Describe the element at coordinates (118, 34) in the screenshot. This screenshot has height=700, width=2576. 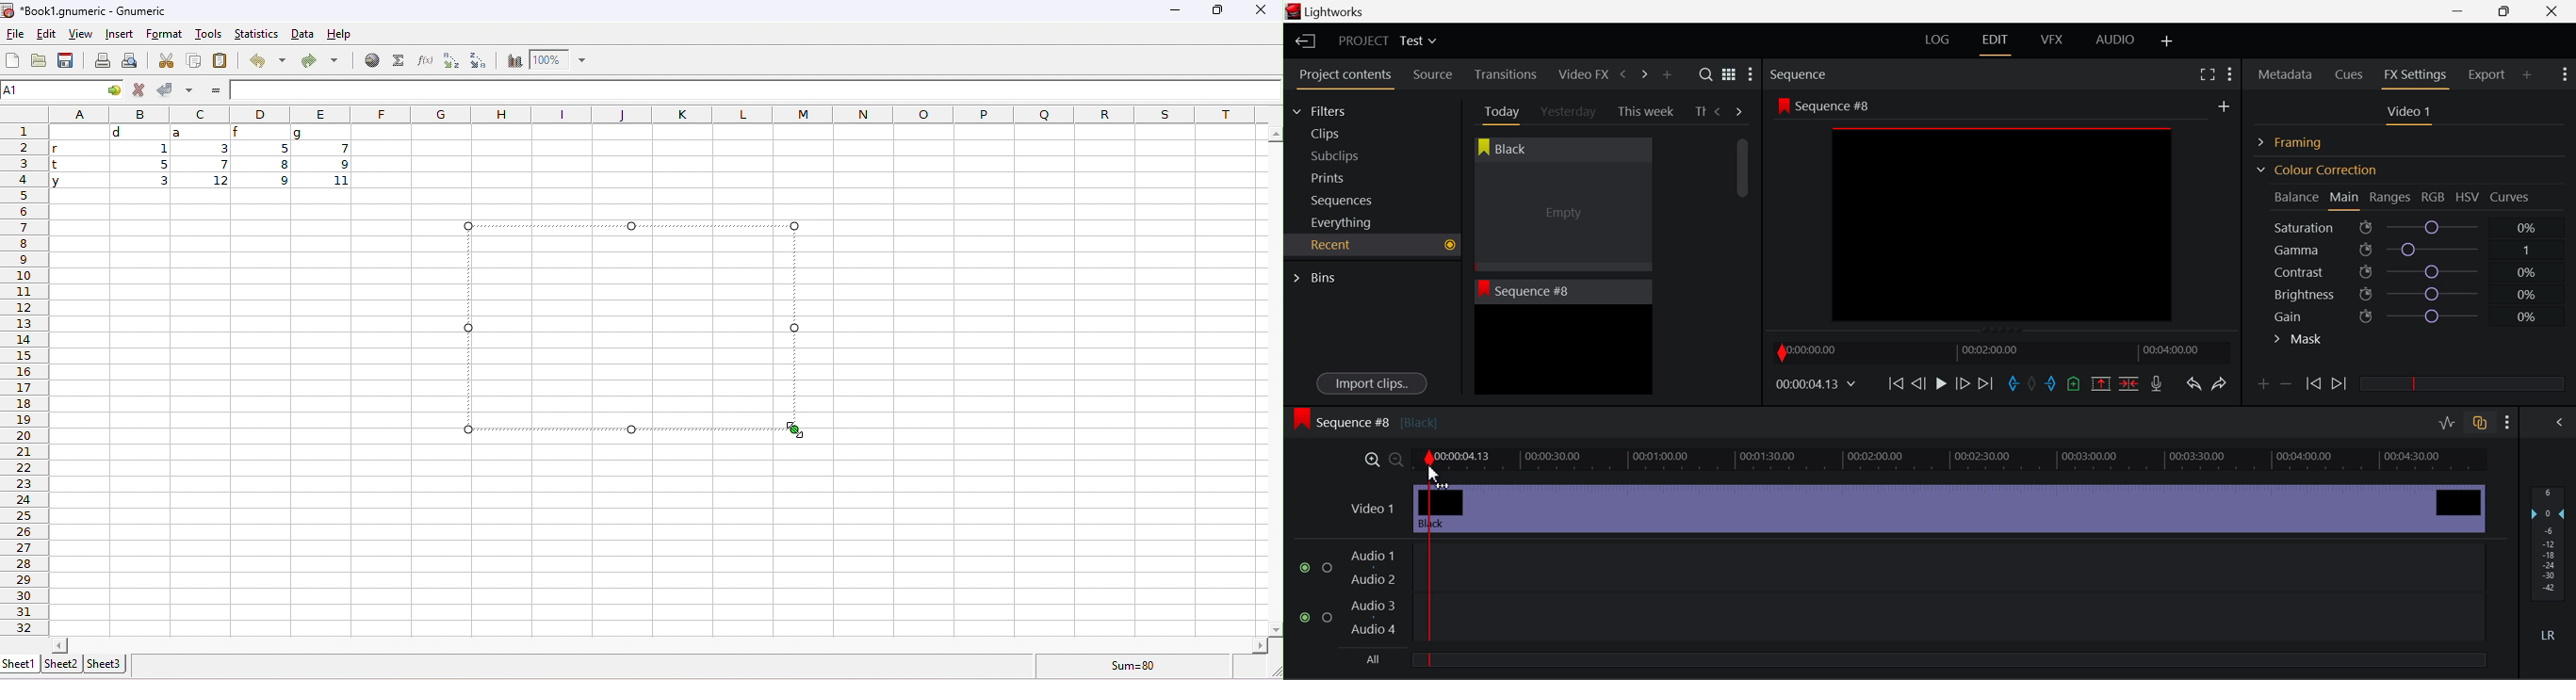
I see `insert` at that location.